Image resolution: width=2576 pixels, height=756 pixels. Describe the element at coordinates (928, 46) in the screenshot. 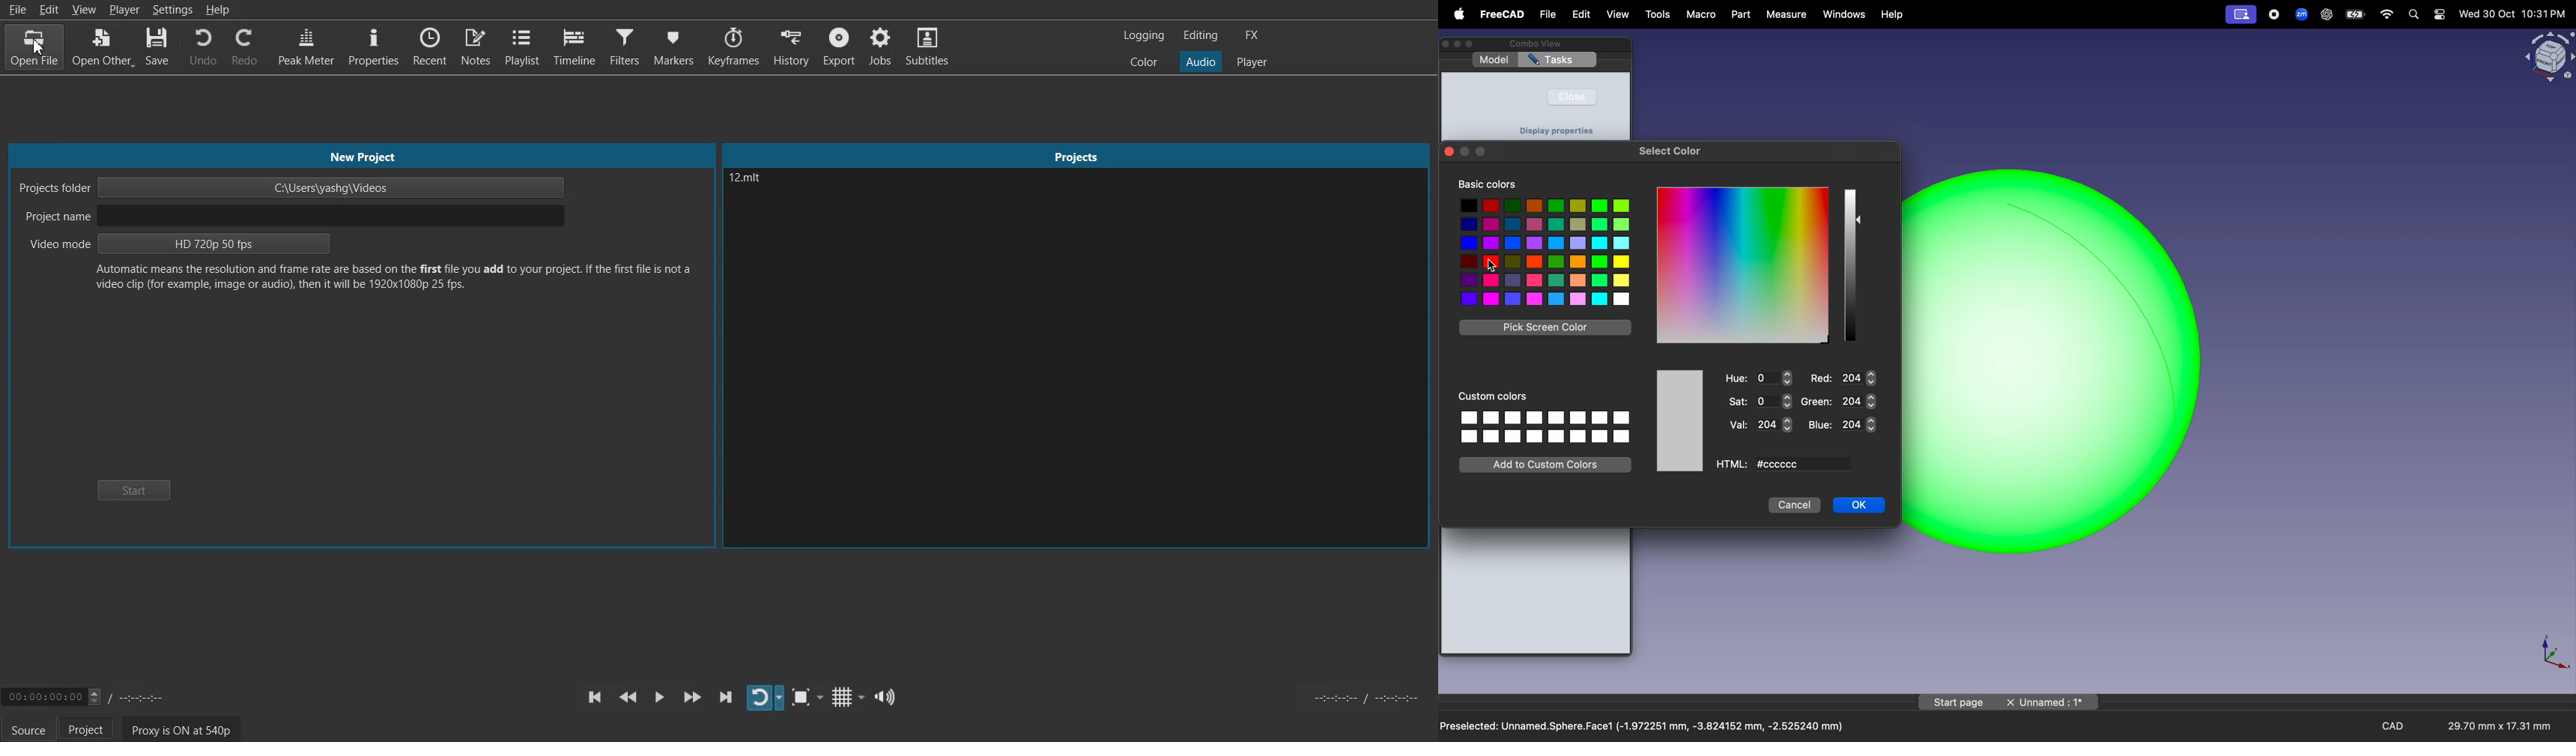

I see `Subtitle` at that location.